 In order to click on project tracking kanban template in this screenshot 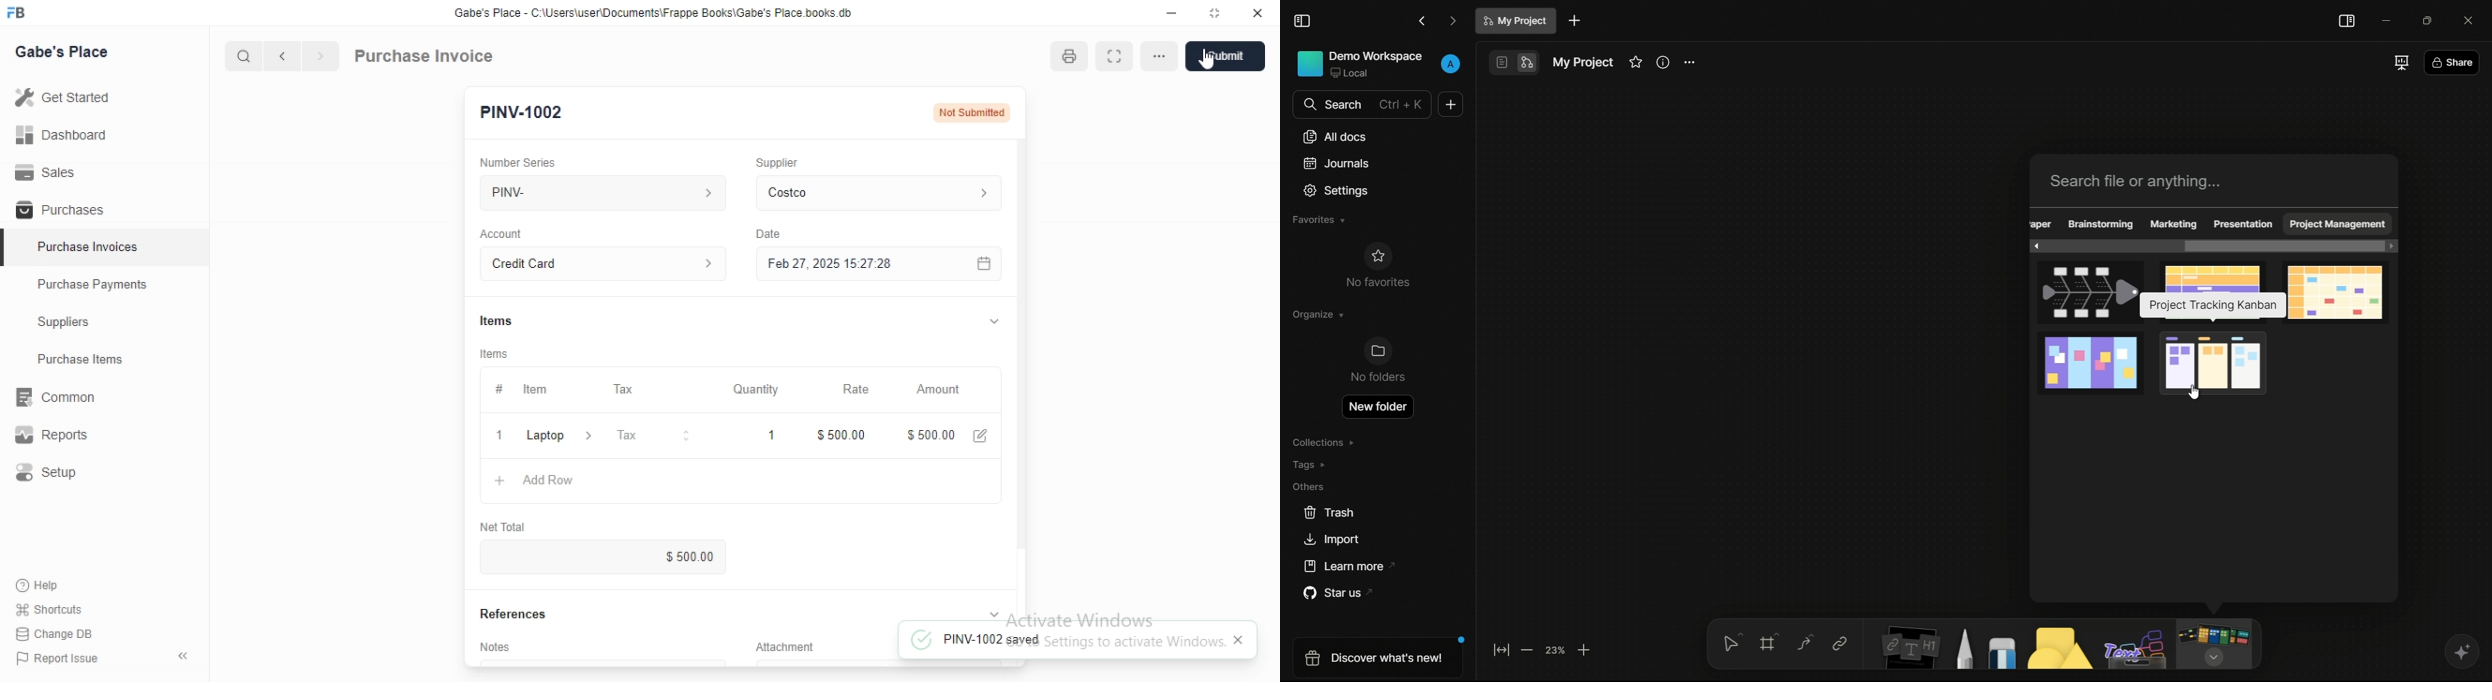, I will do `click(2215, 364)`.